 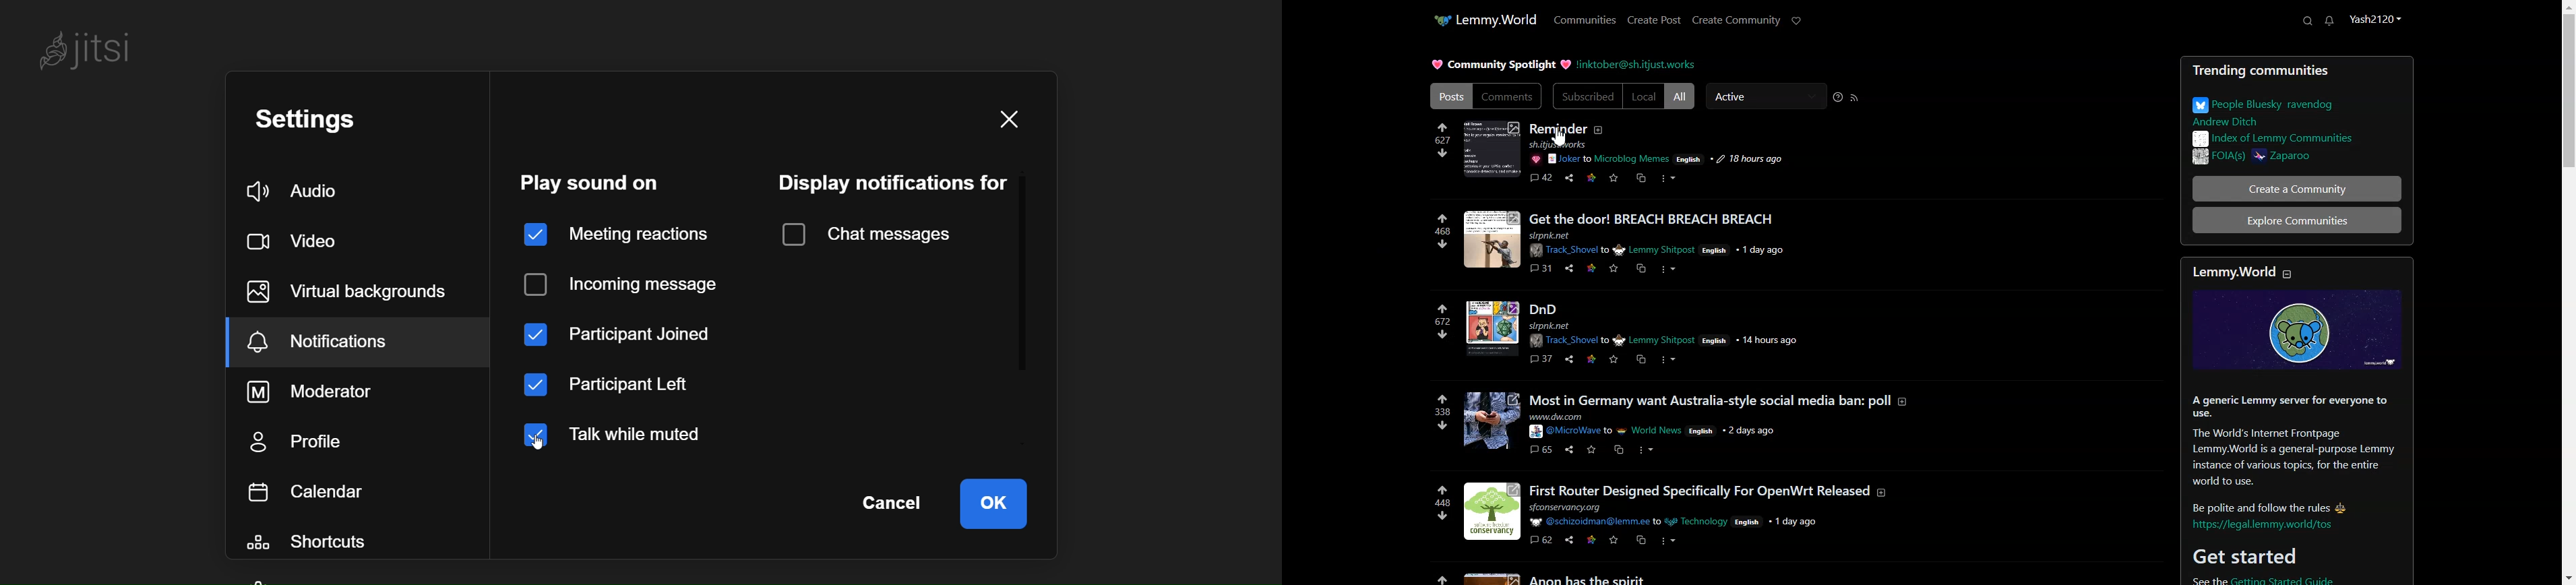 I want to click on Link, so click(x=1591, y=177).